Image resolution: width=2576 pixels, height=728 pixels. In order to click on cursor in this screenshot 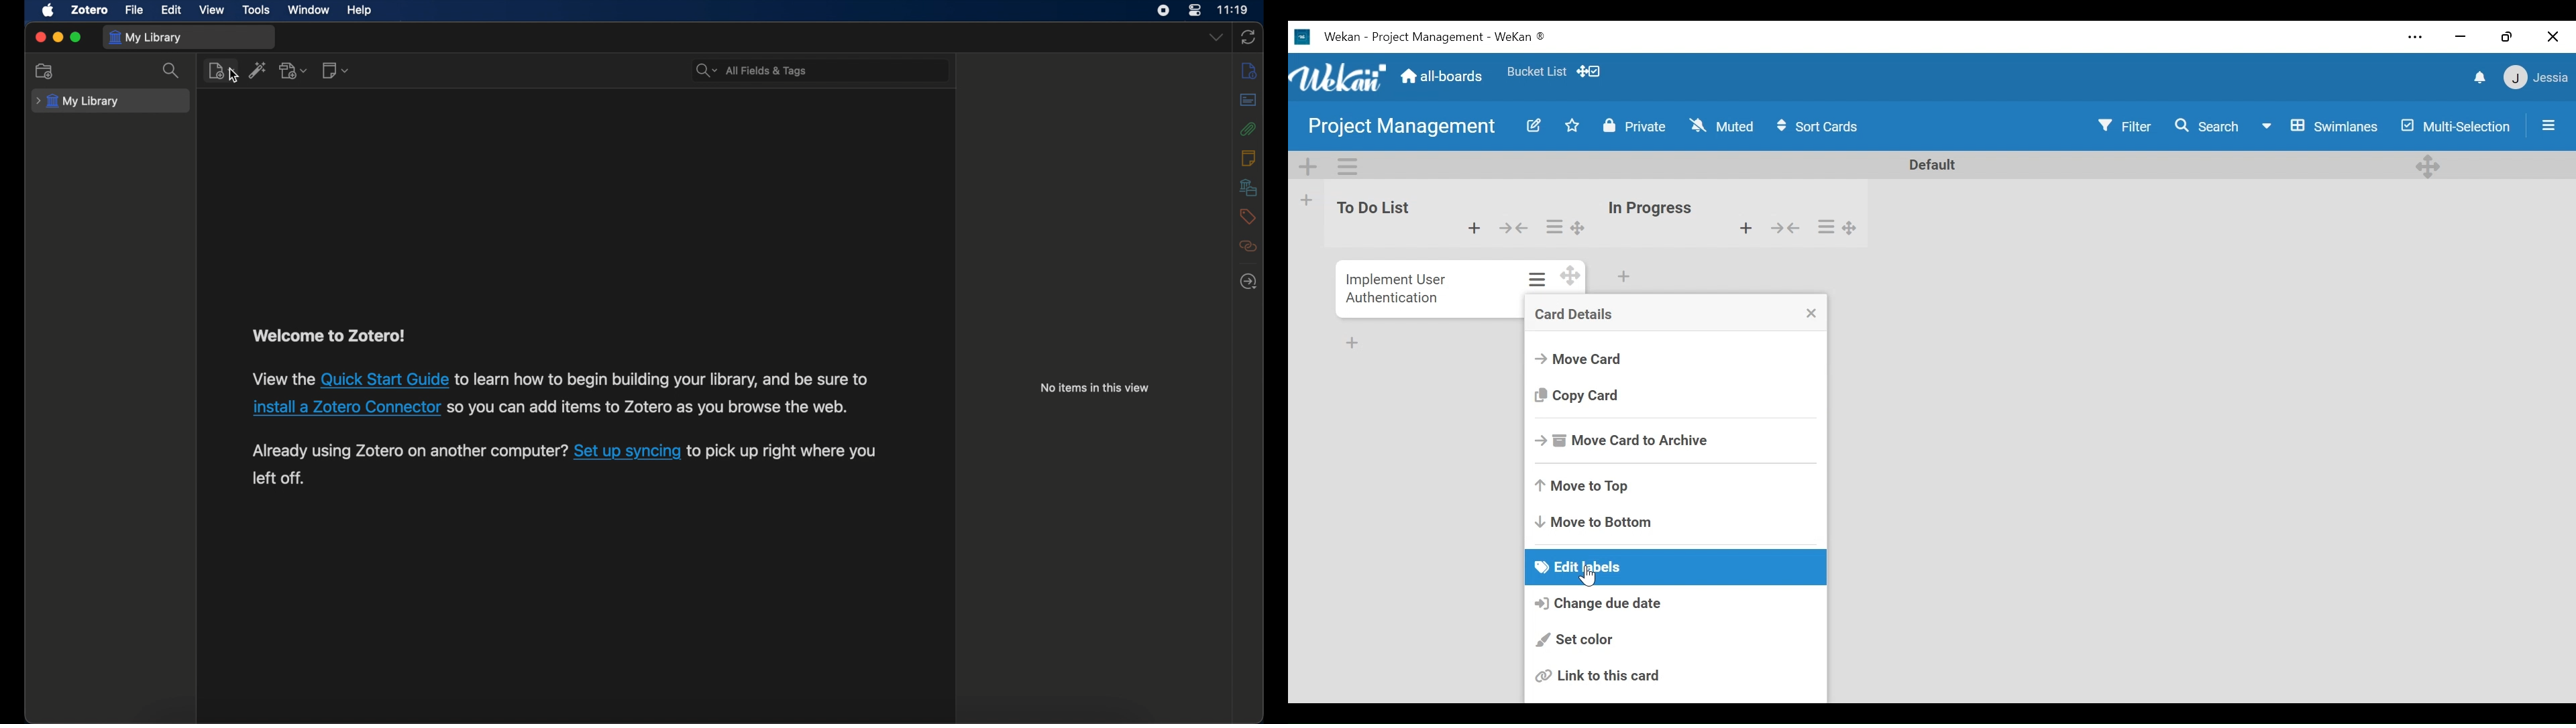, I will do `click(235, 76)`.